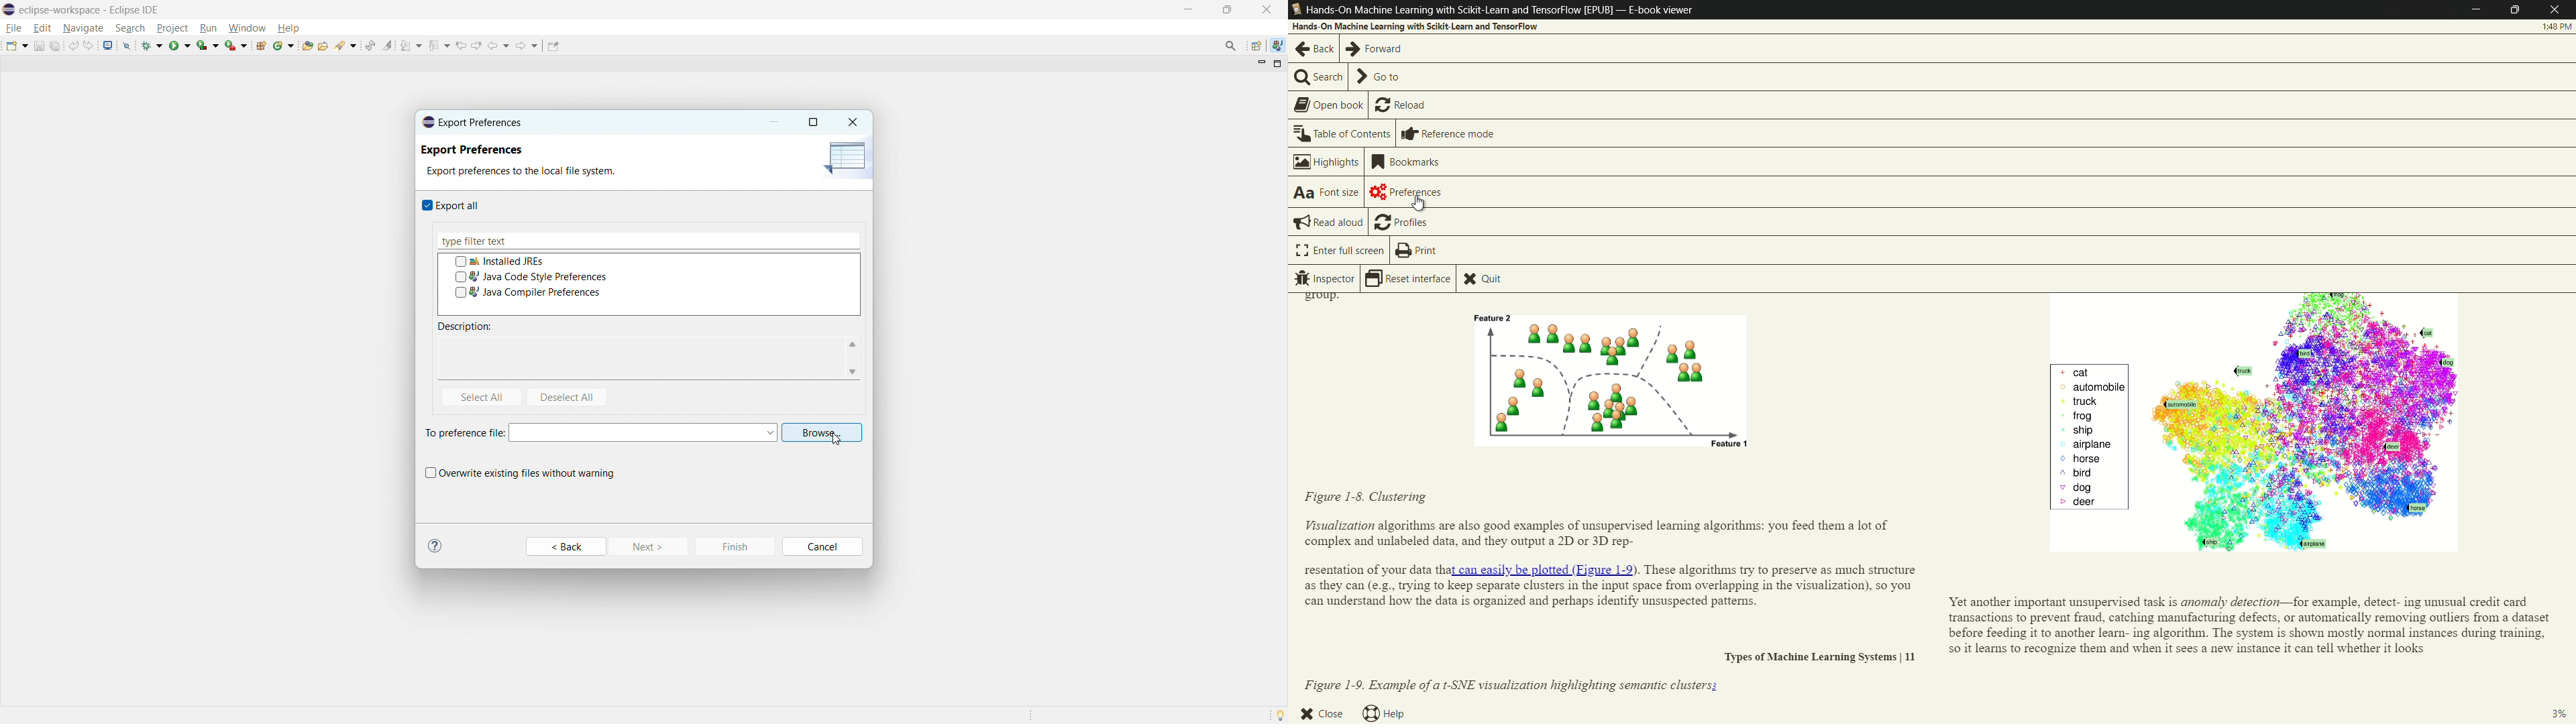 The image size is (2576, 728). Describe the element at coordinates (1410, 279) in the screenshot. I see `reset interface` at that location.